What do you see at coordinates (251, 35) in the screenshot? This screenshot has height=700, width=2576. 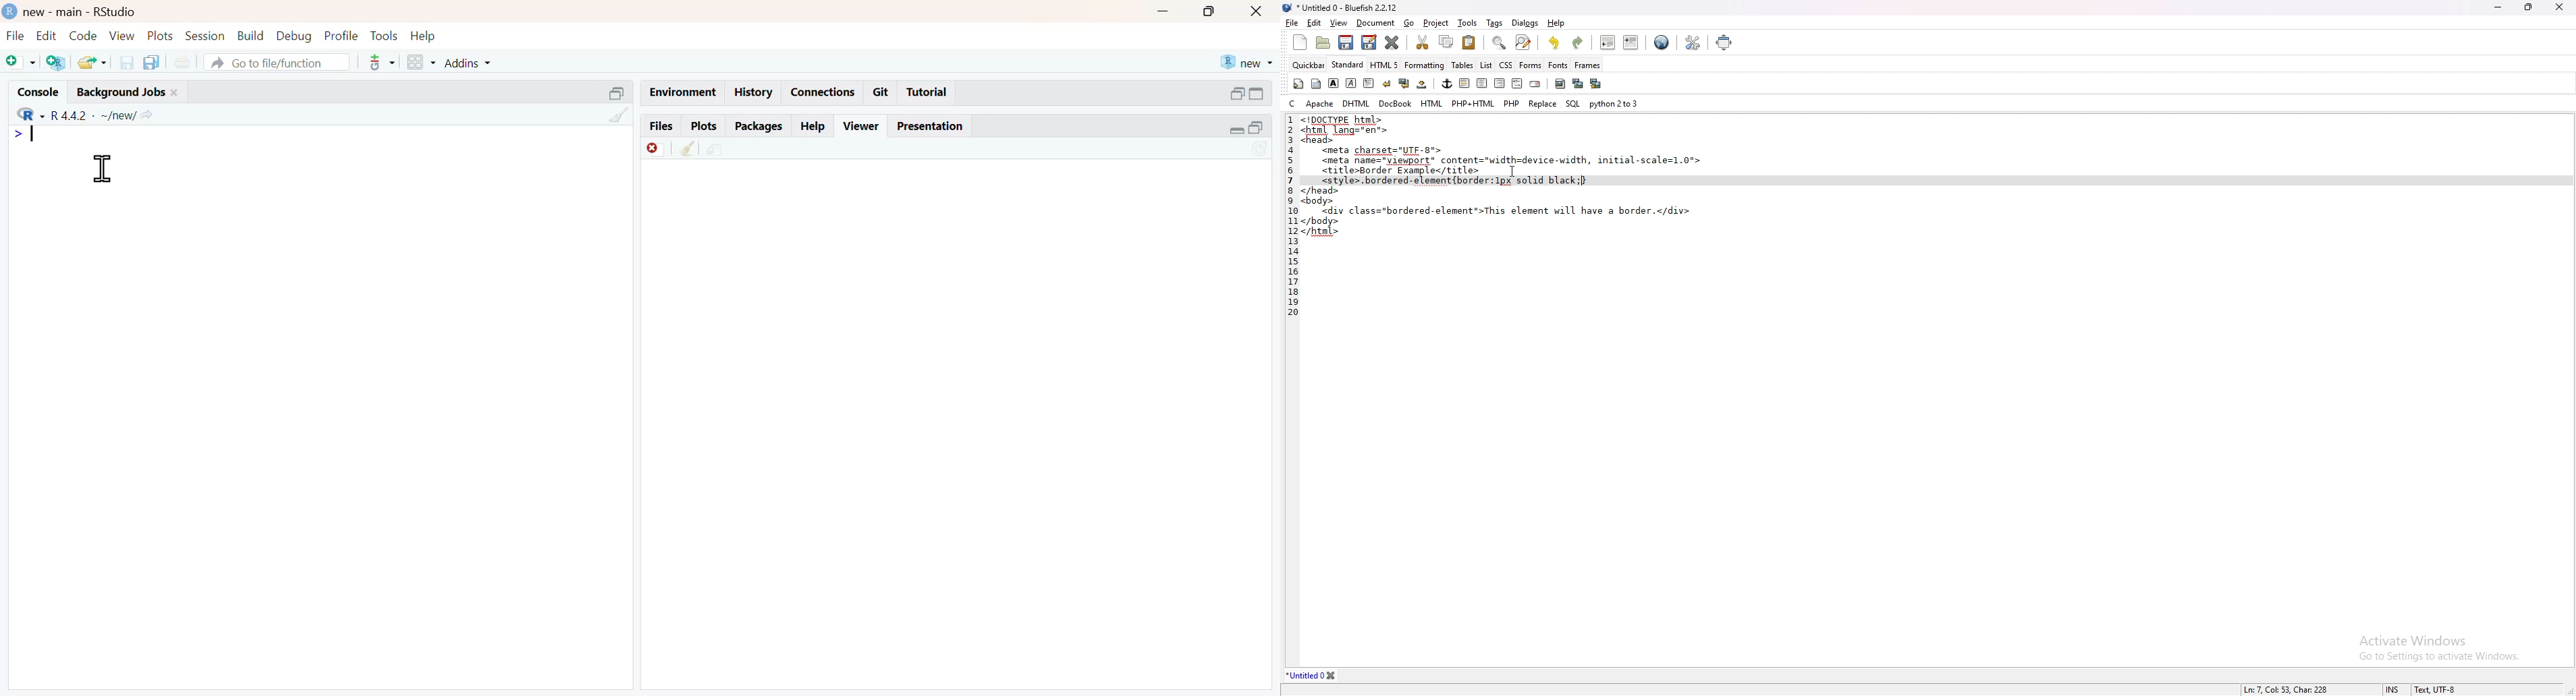 I see `build` at bounding box center [251, 35].